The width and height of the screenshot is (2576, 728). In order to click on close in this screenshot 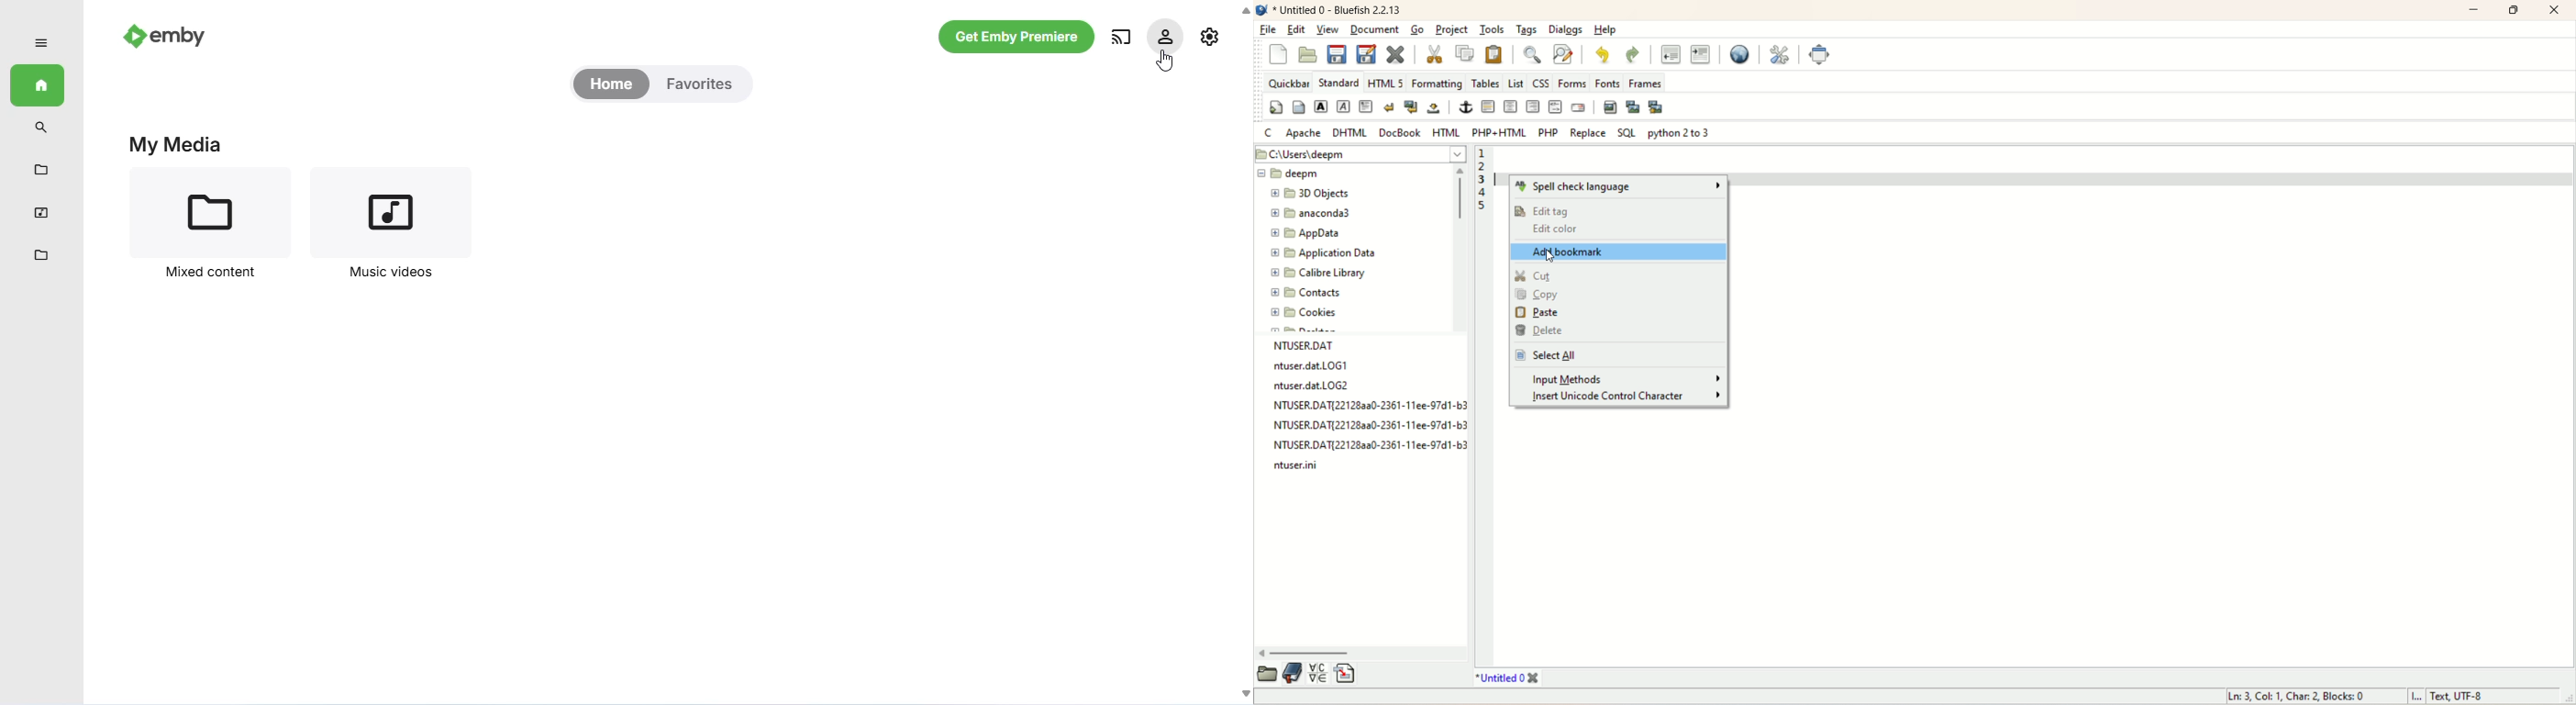, I will do `click(2557, 9)`.